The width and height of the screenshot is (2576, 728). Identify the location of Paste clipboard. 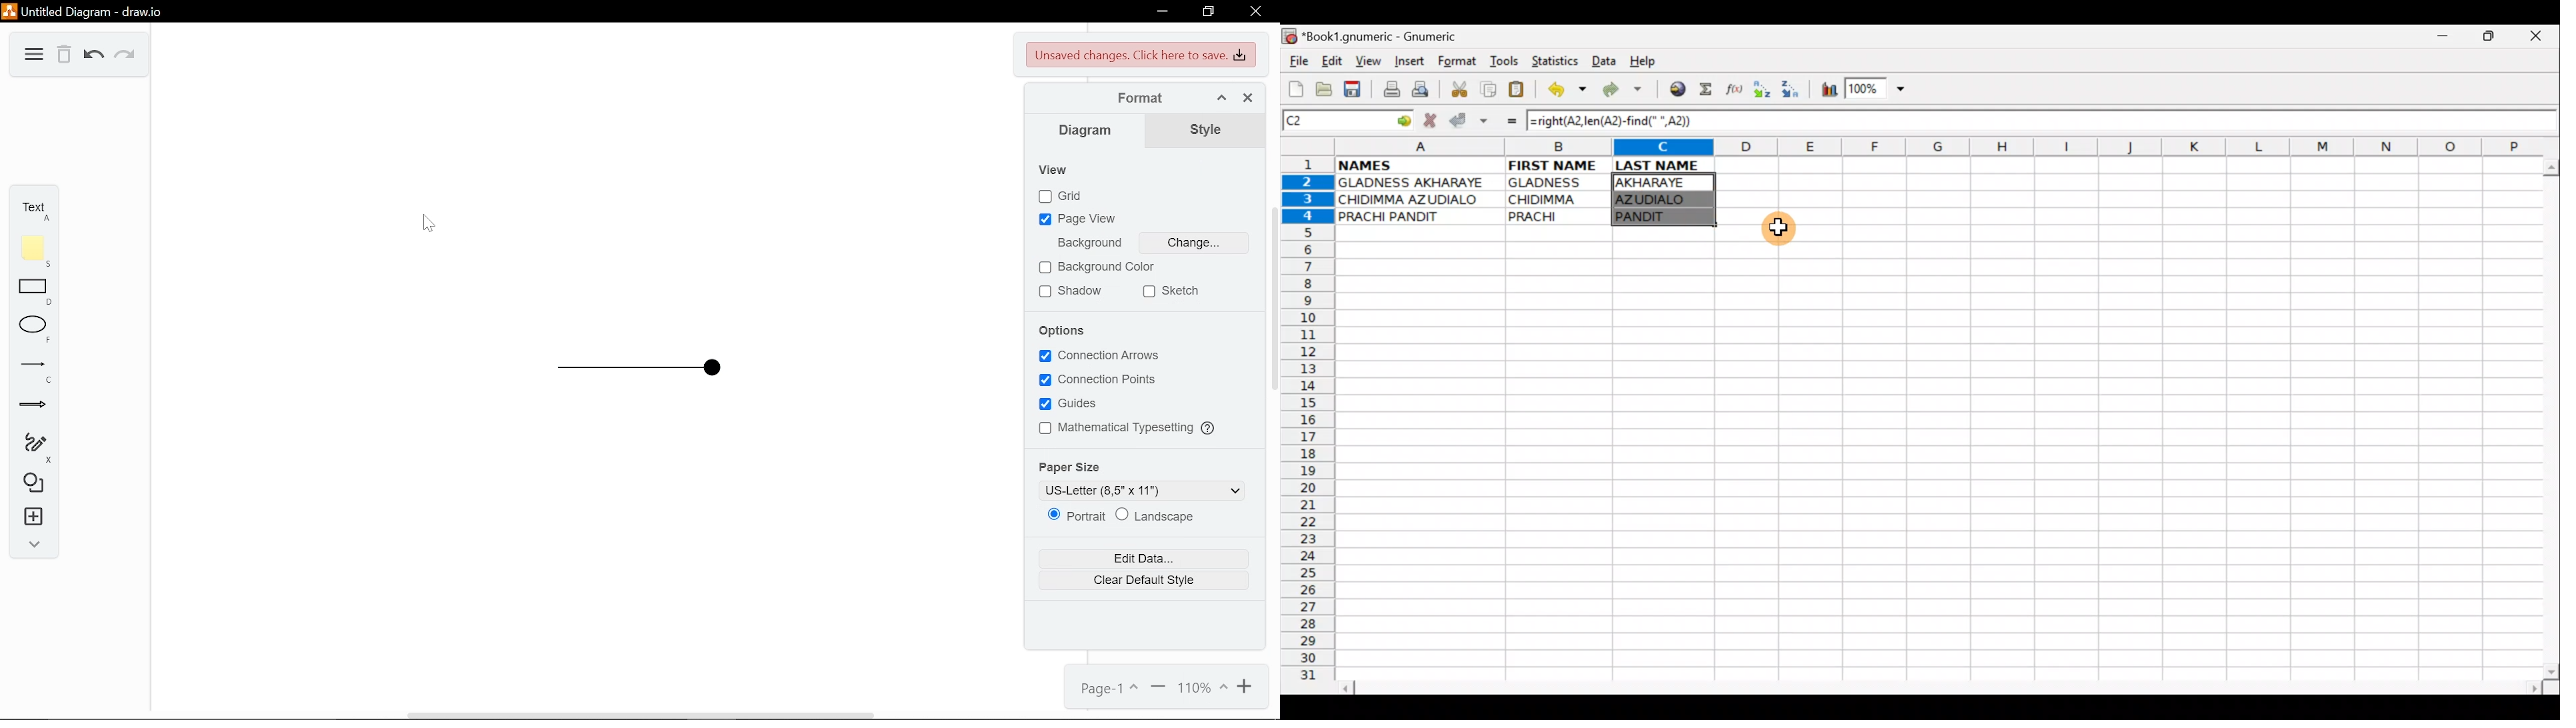
(1521, 91).